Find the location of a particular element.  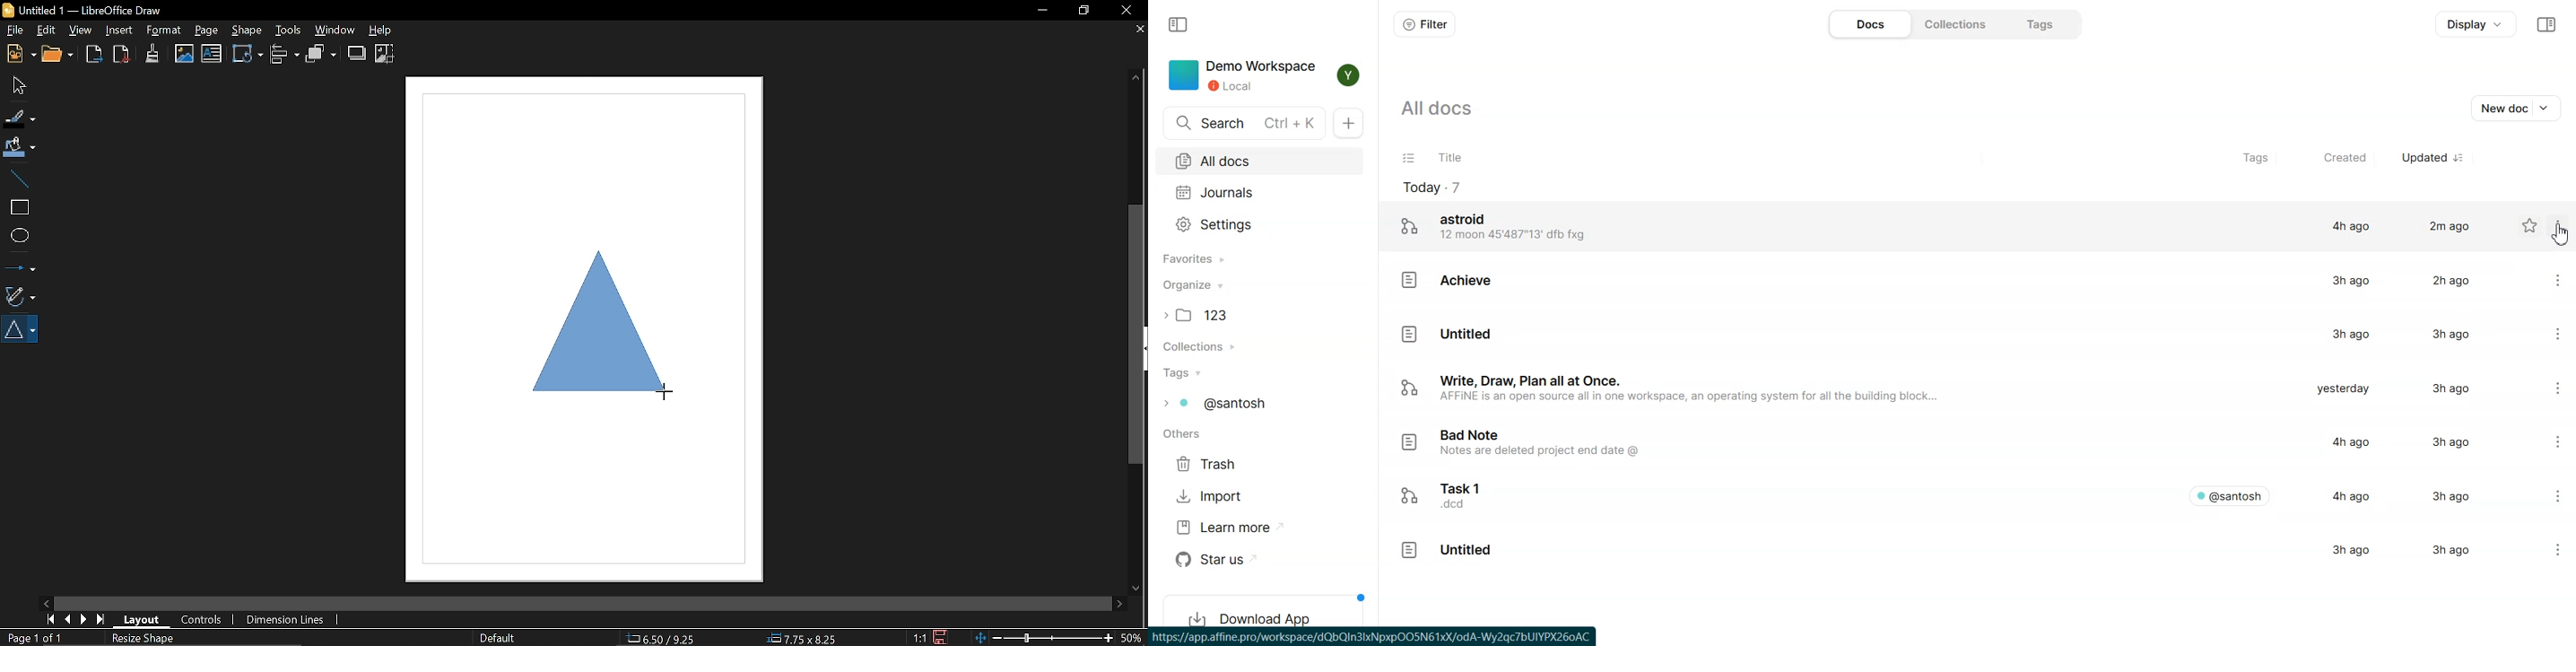

fill line is located at coordinates (21, 118).